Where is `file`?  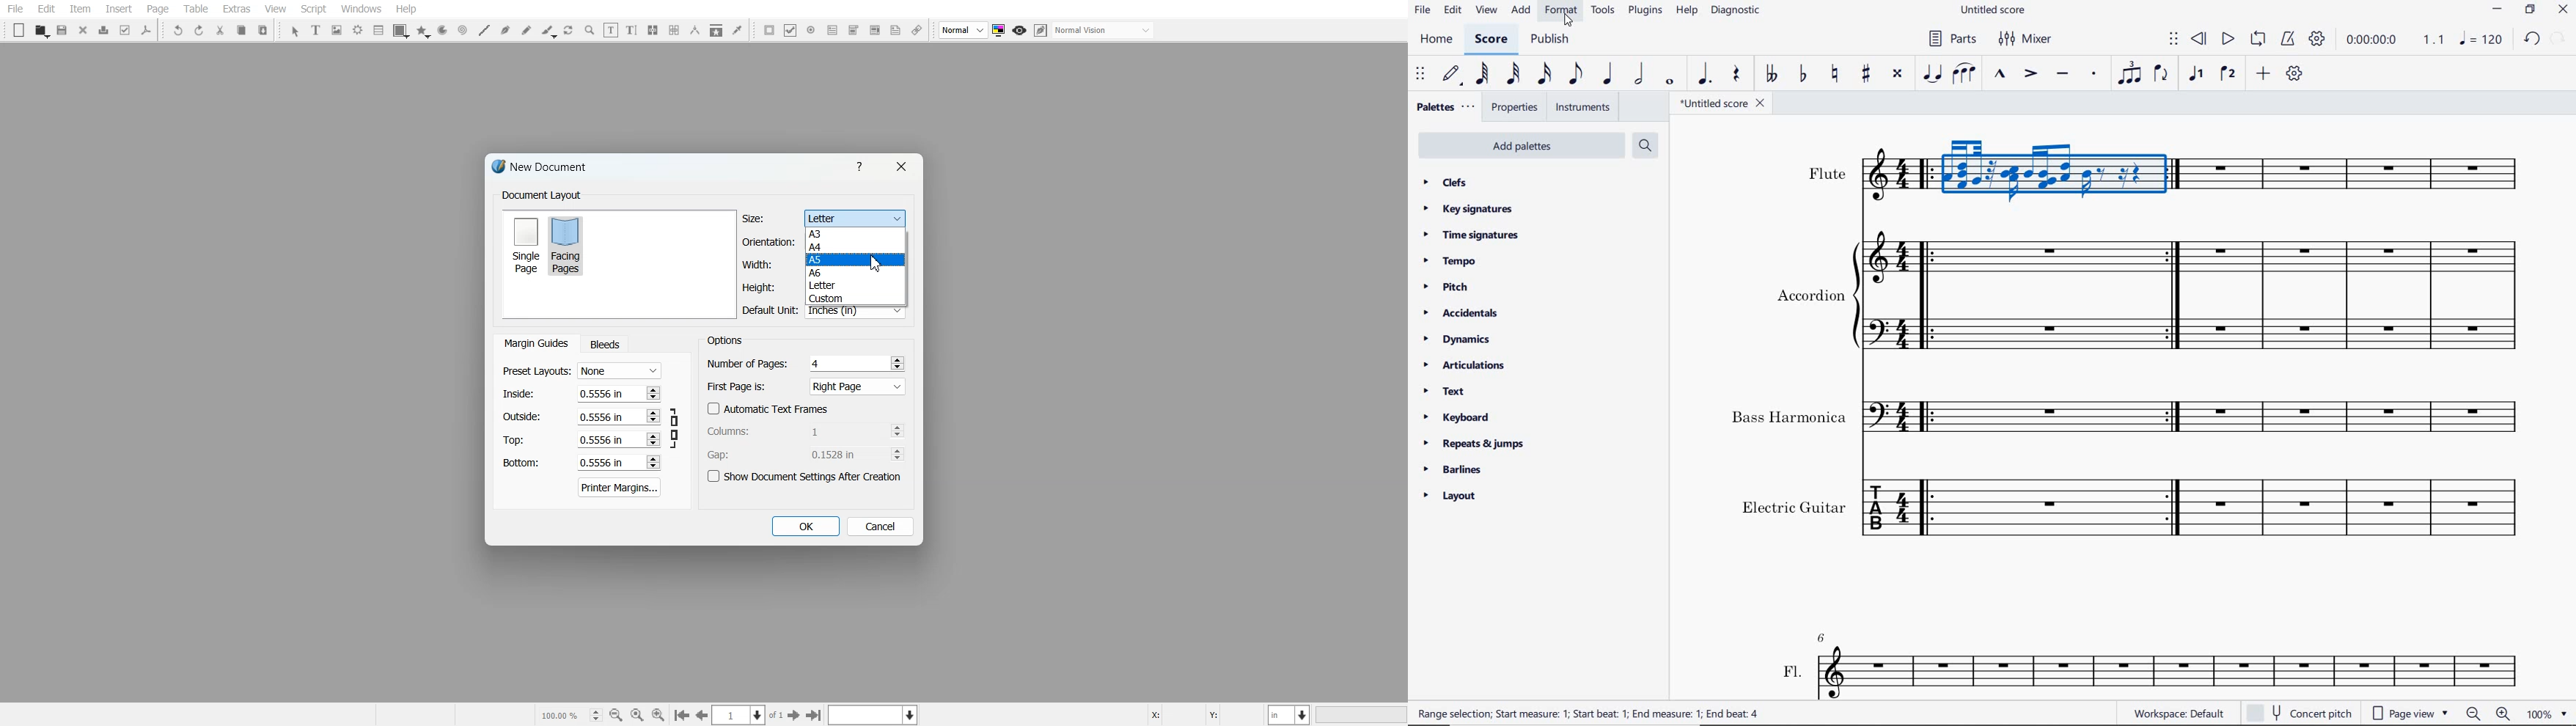
file is located at coordinates (1423, 10).